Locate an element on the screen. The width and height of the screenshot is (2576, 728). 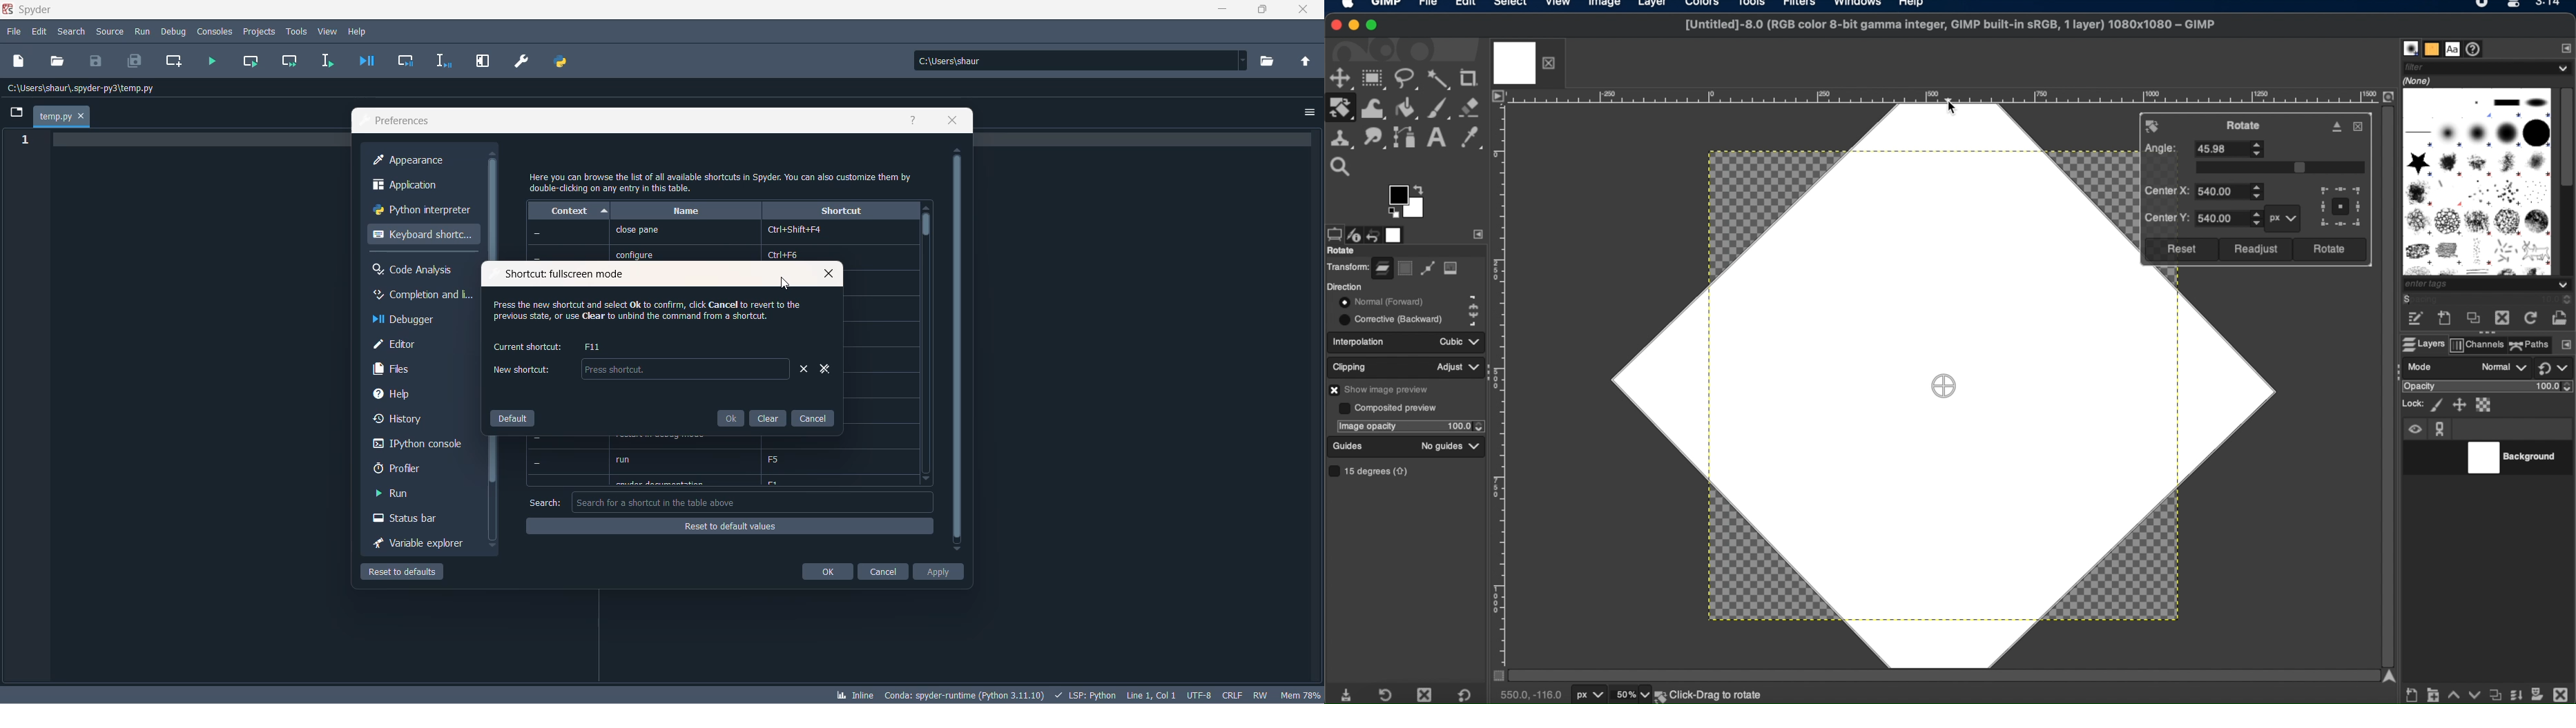
name heading is located at coordinates (686, 211).